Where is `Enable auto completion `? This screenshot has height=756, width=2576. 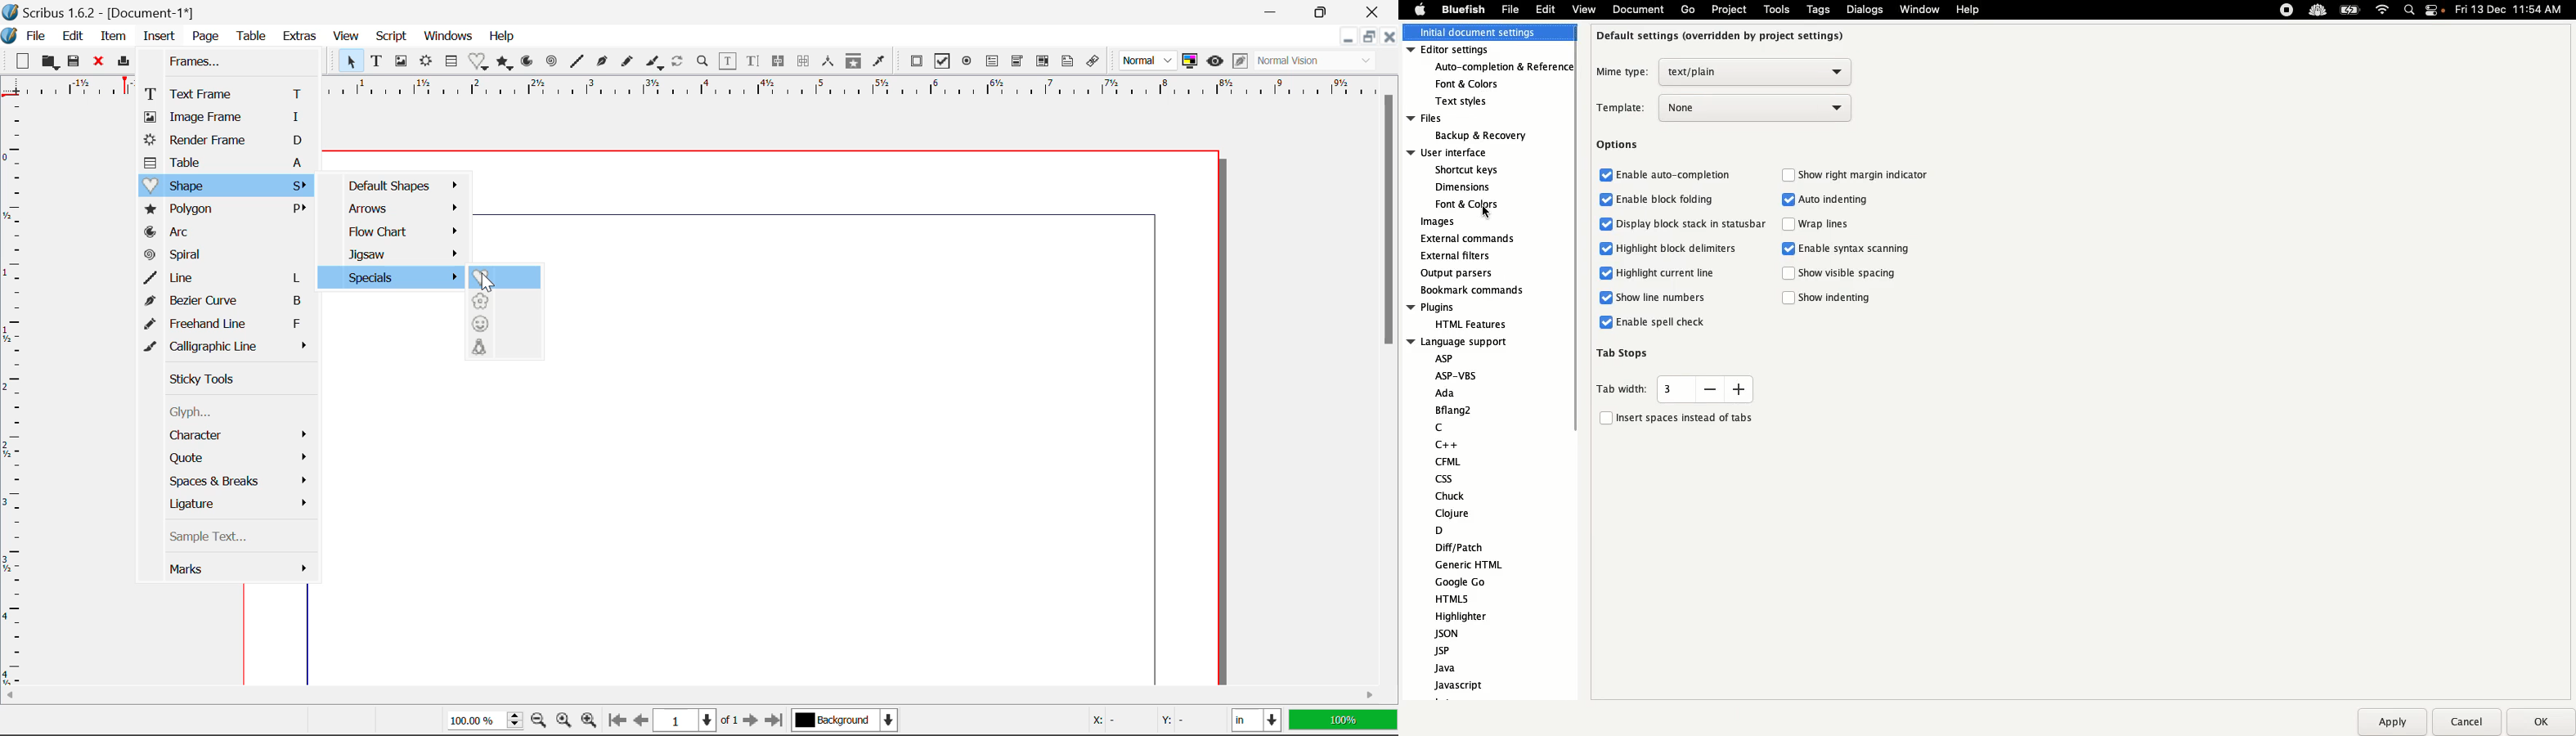
Enable auto completion  is located at coordinates (1667, 173).